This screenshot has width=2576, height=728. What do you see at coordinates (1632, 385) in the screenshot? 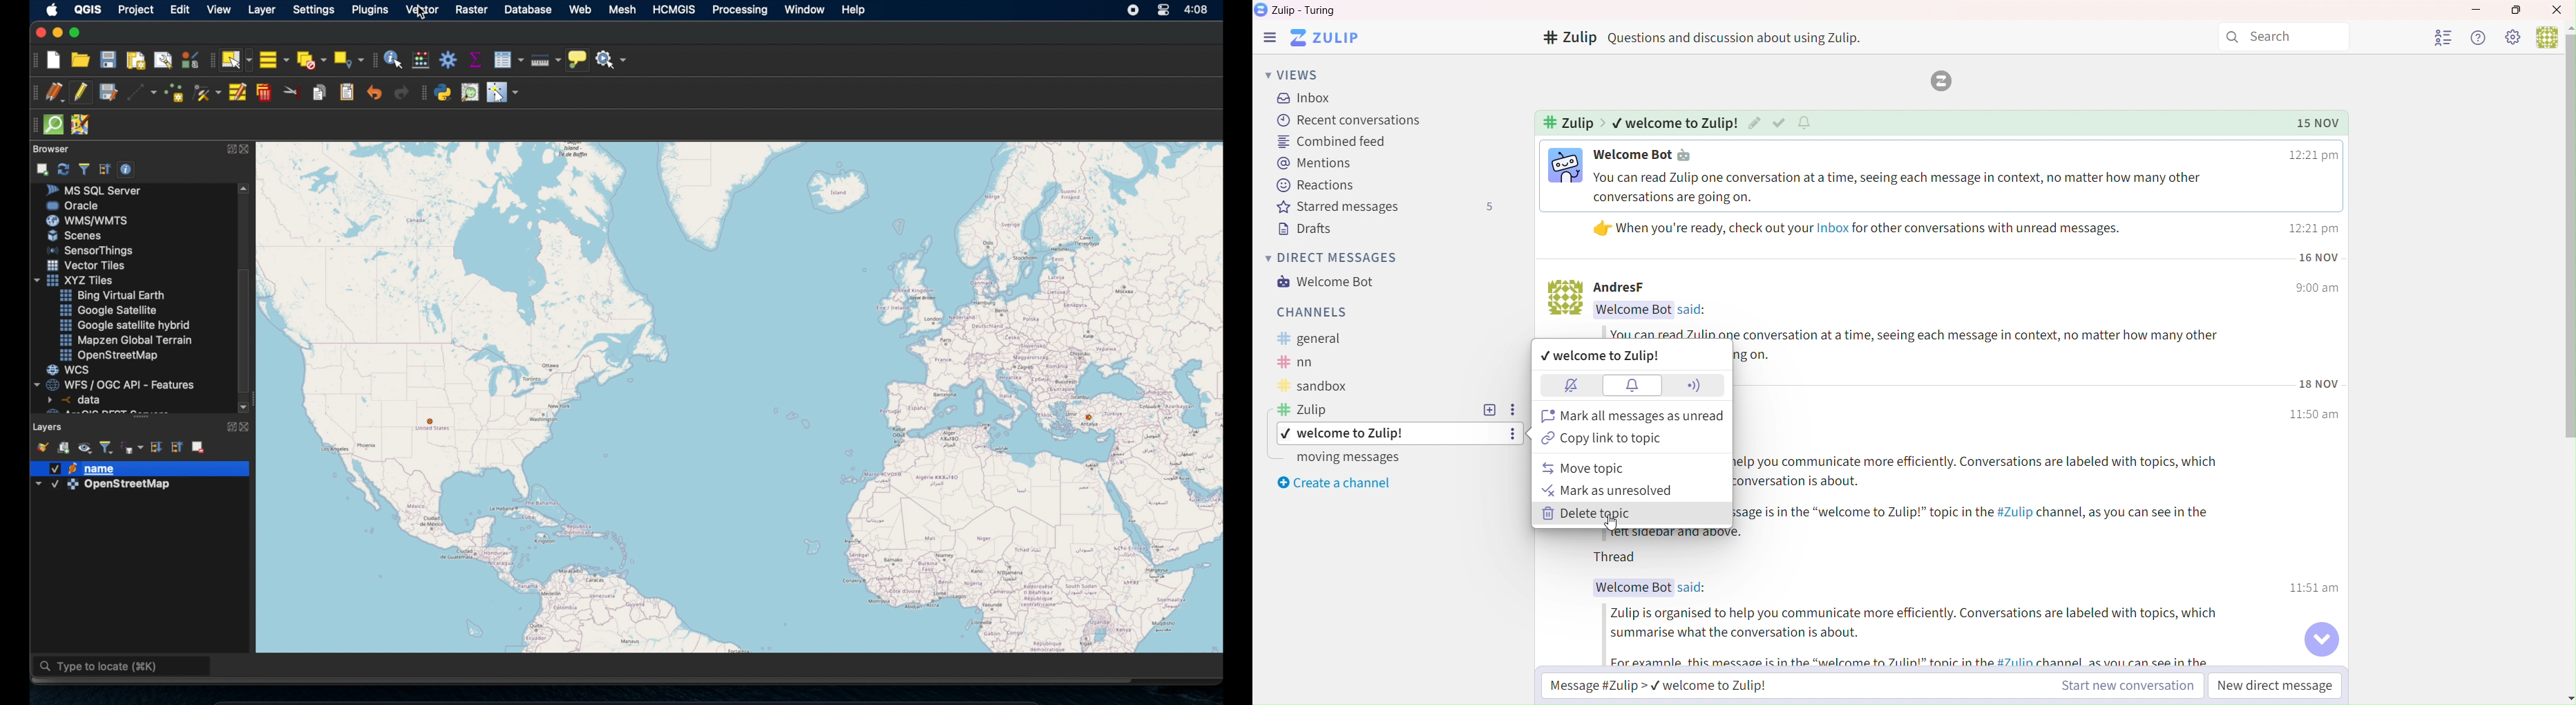
I see `Notifications` at bounding box center [1632, 385].